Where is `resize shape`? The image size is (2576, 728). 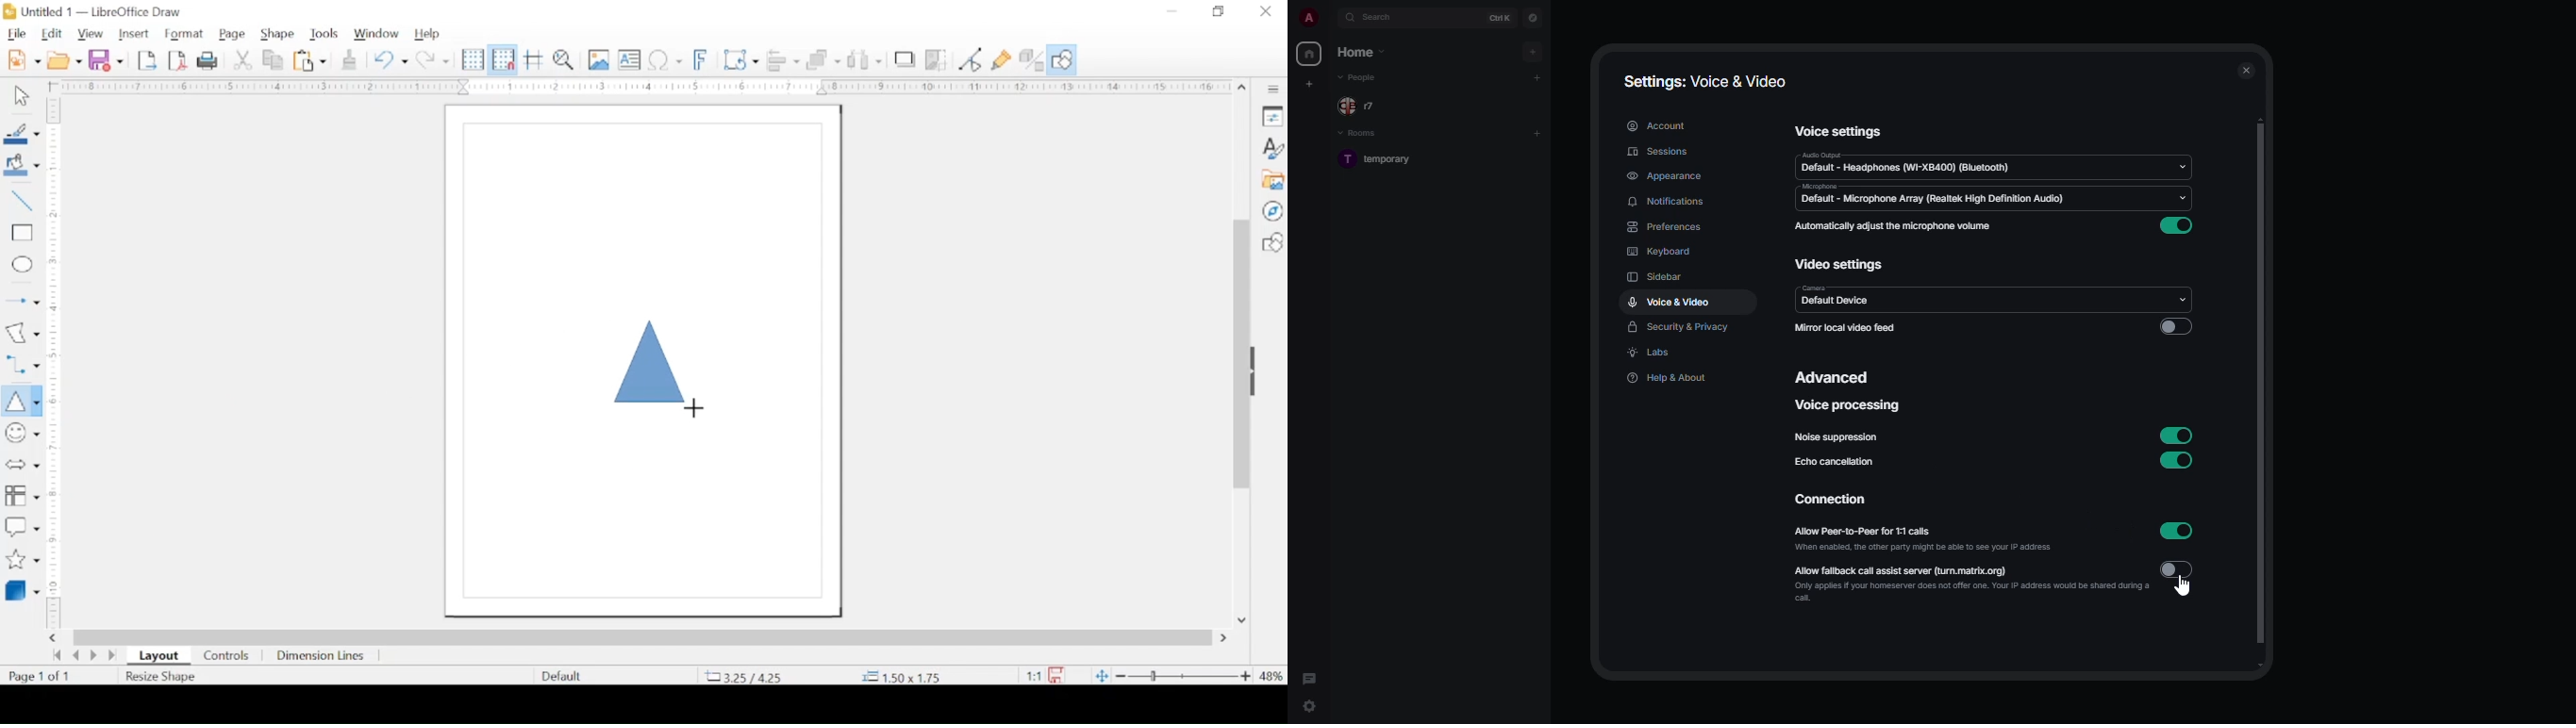 resize shape is located at coordinates (162, 678).